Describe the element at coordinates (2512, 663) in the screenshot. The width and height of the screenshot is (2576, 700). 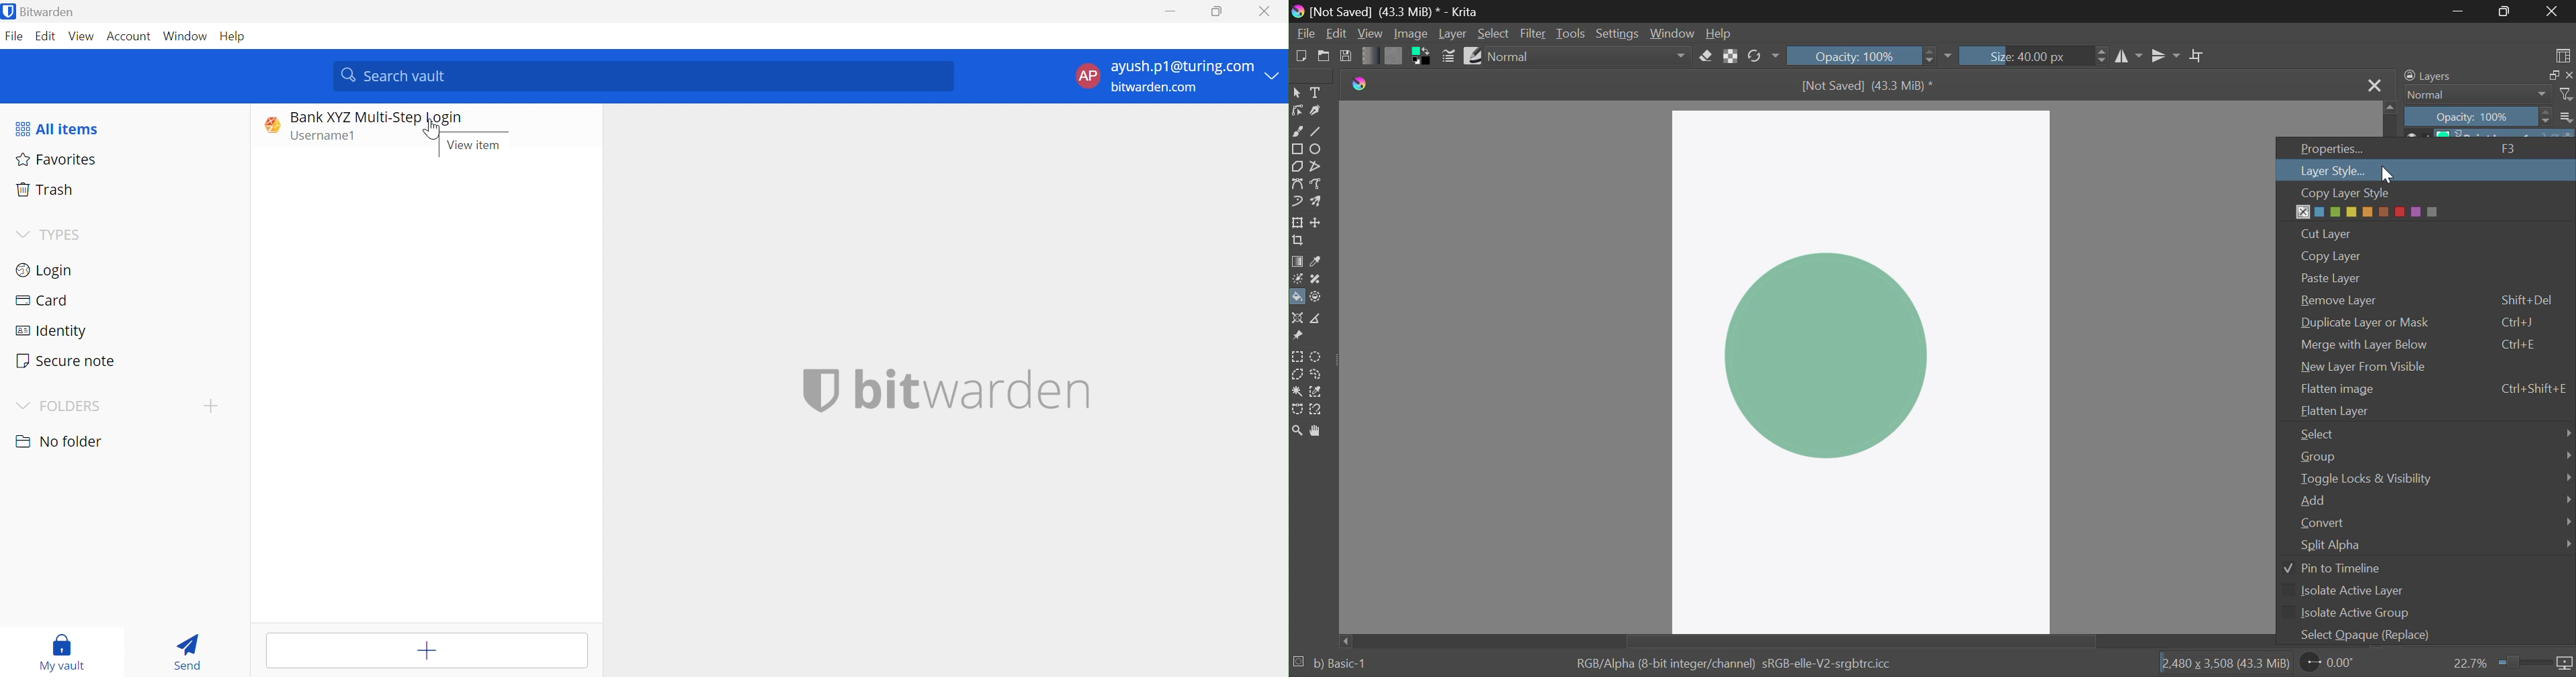
I see `Zoom` at that location.